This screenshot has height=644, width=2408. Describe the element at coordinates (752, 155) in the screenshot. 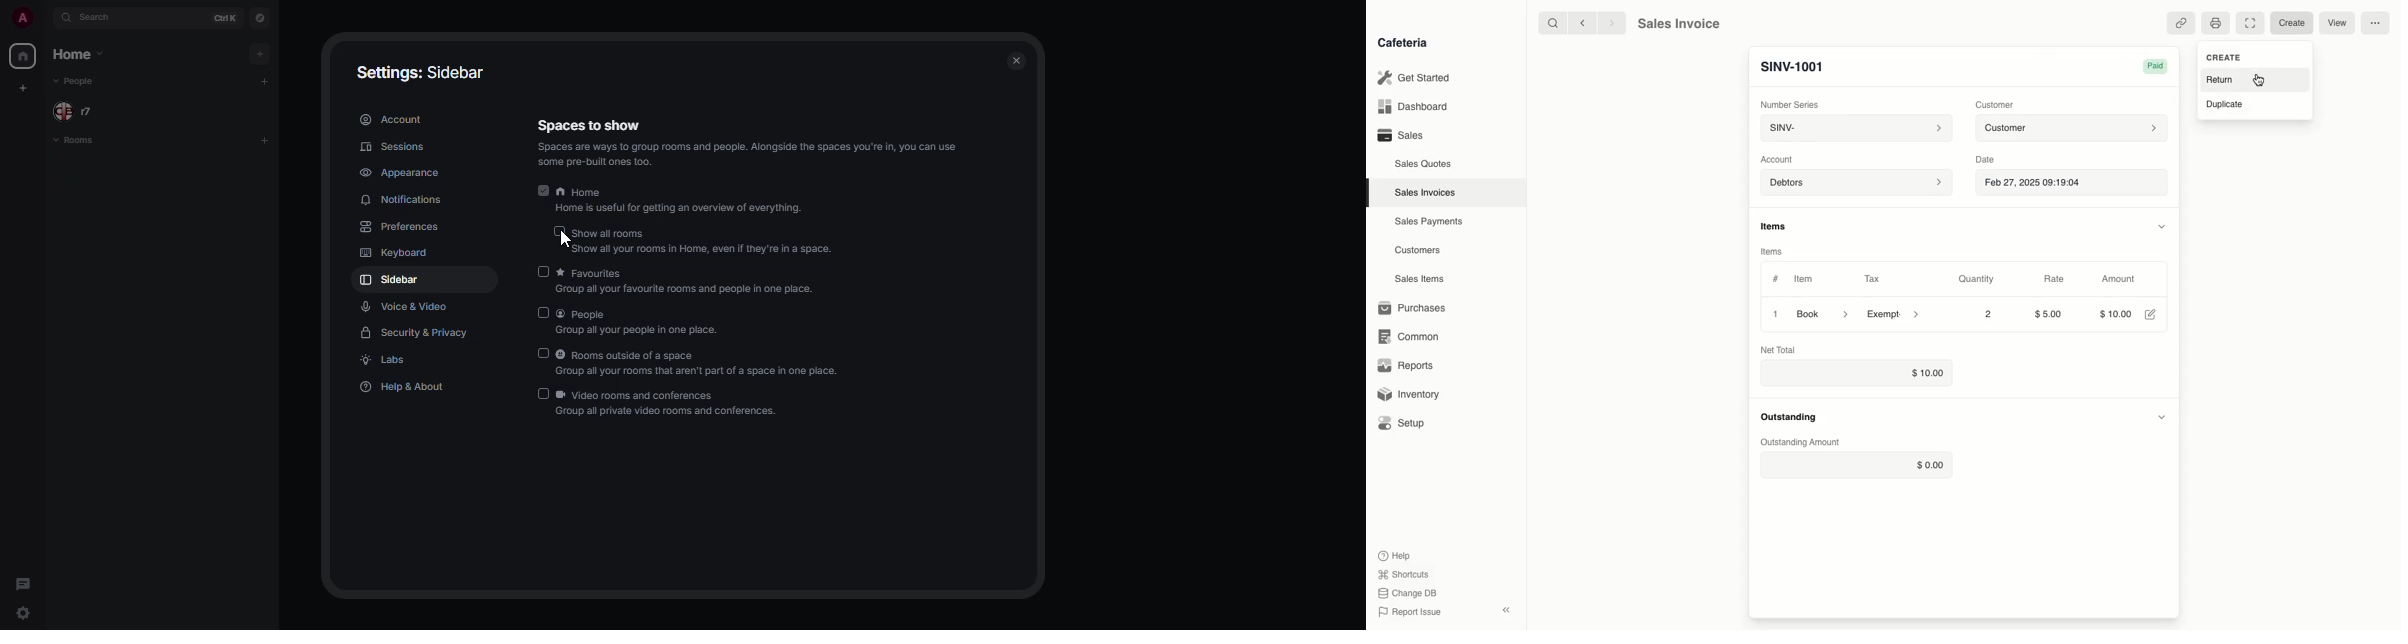

I see `info` at that location.